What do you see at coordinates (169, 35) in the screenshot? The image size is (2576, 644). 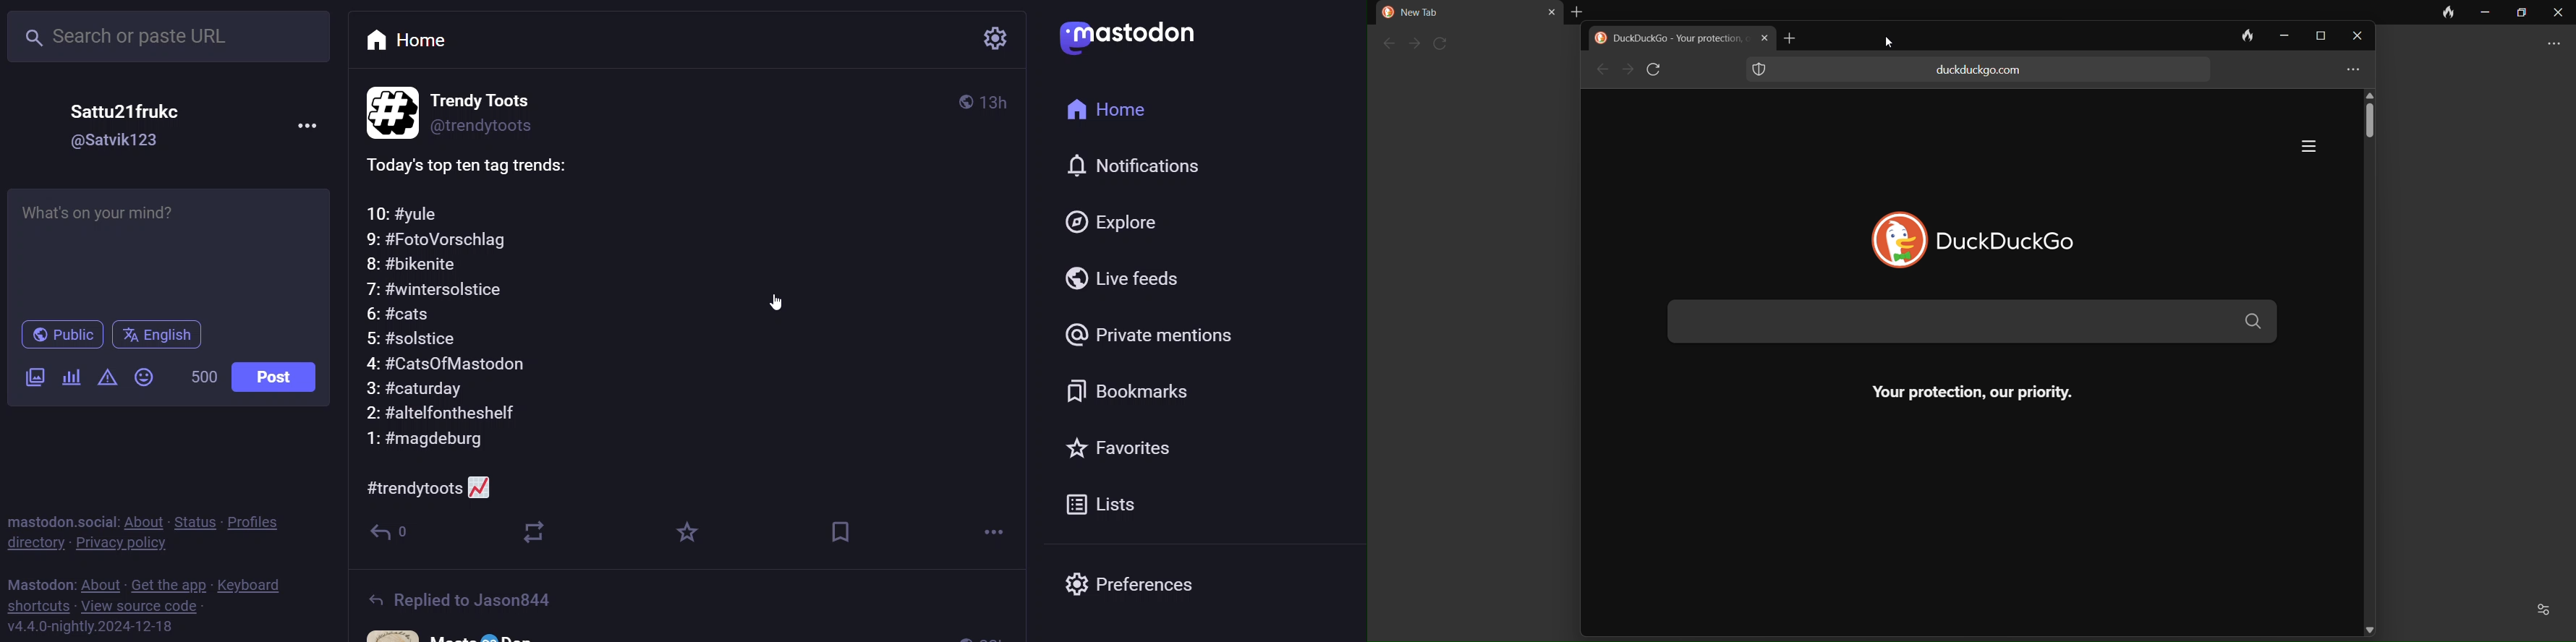 I see `search or paste URL` at bounding box center [169, 35].